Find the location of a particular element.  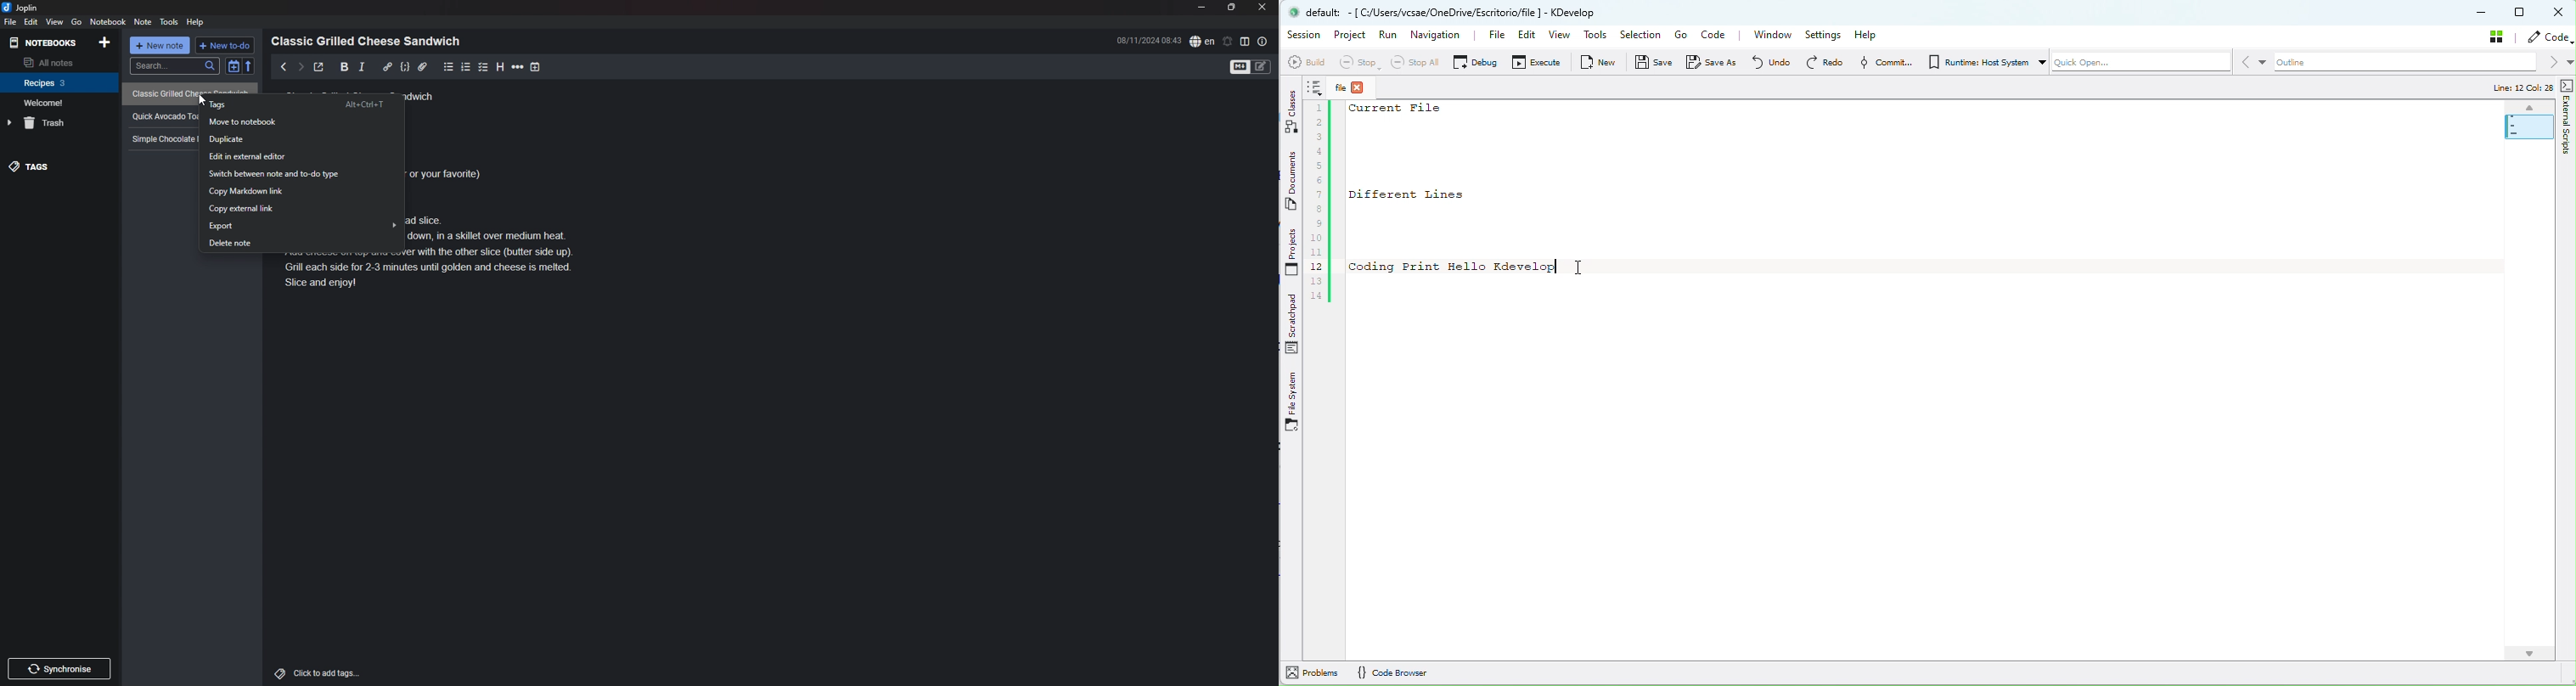

recipe is located at coordinates (163, 115).